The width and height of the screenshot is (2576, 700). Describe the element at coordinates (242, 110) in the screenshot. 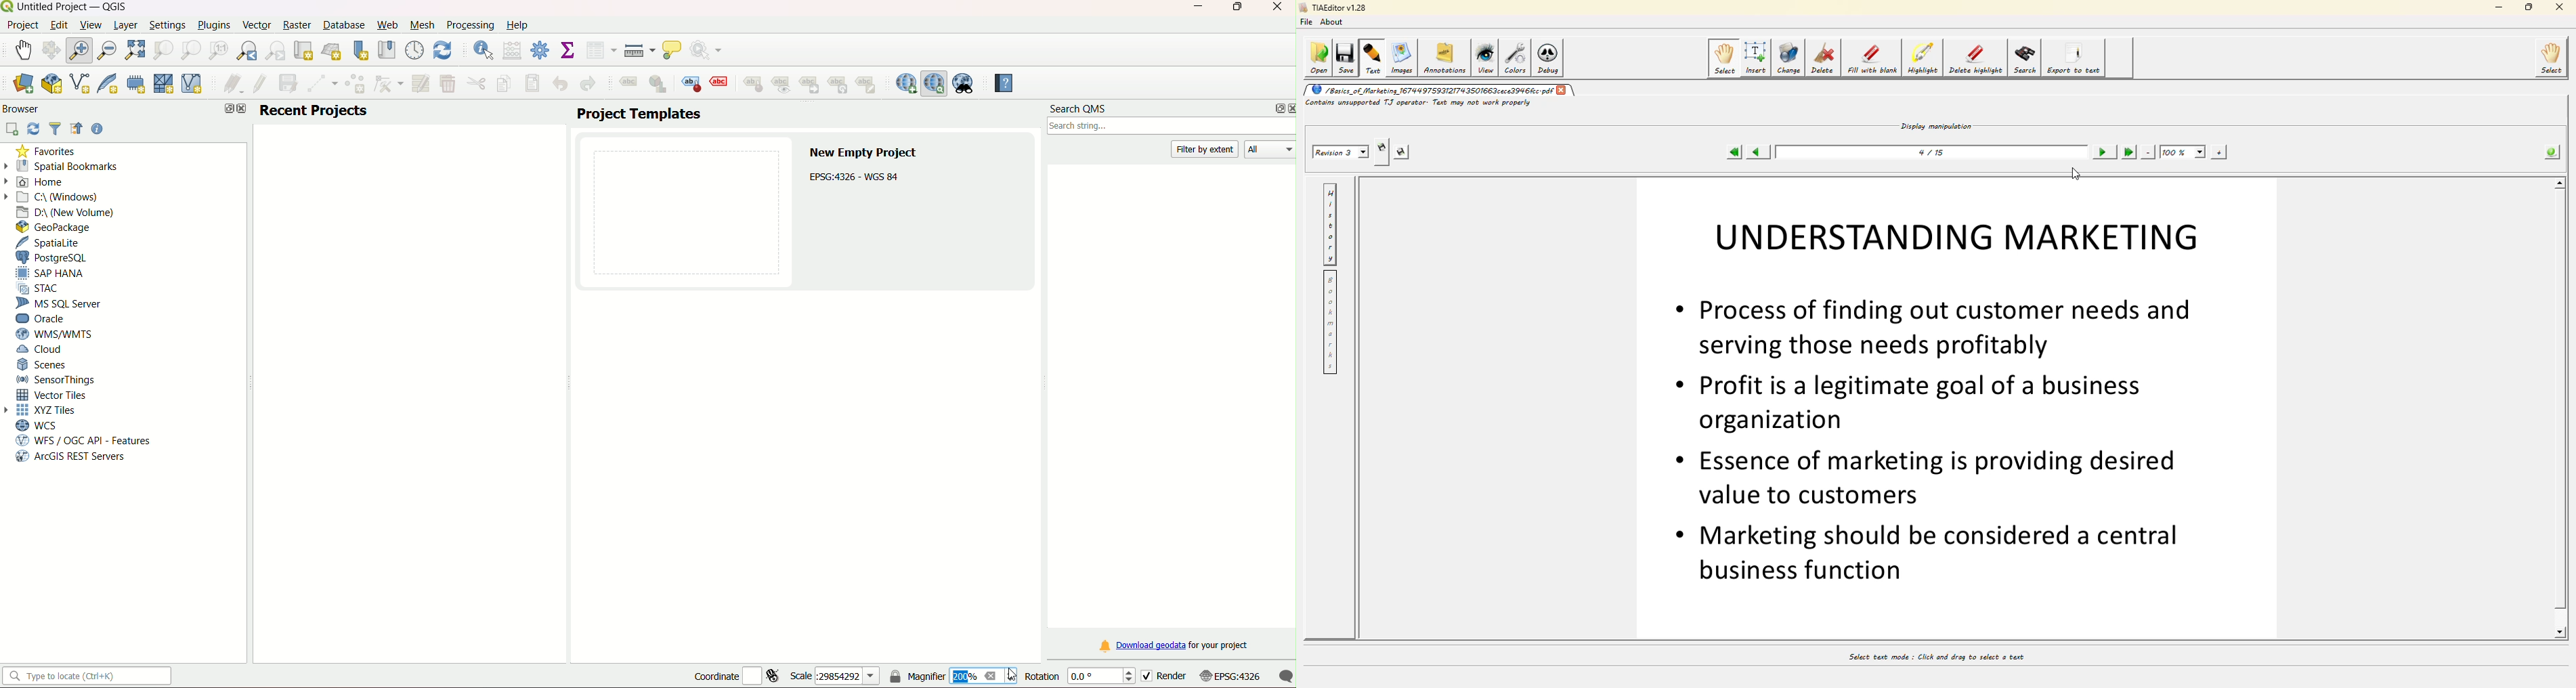

I see `close` at that location.